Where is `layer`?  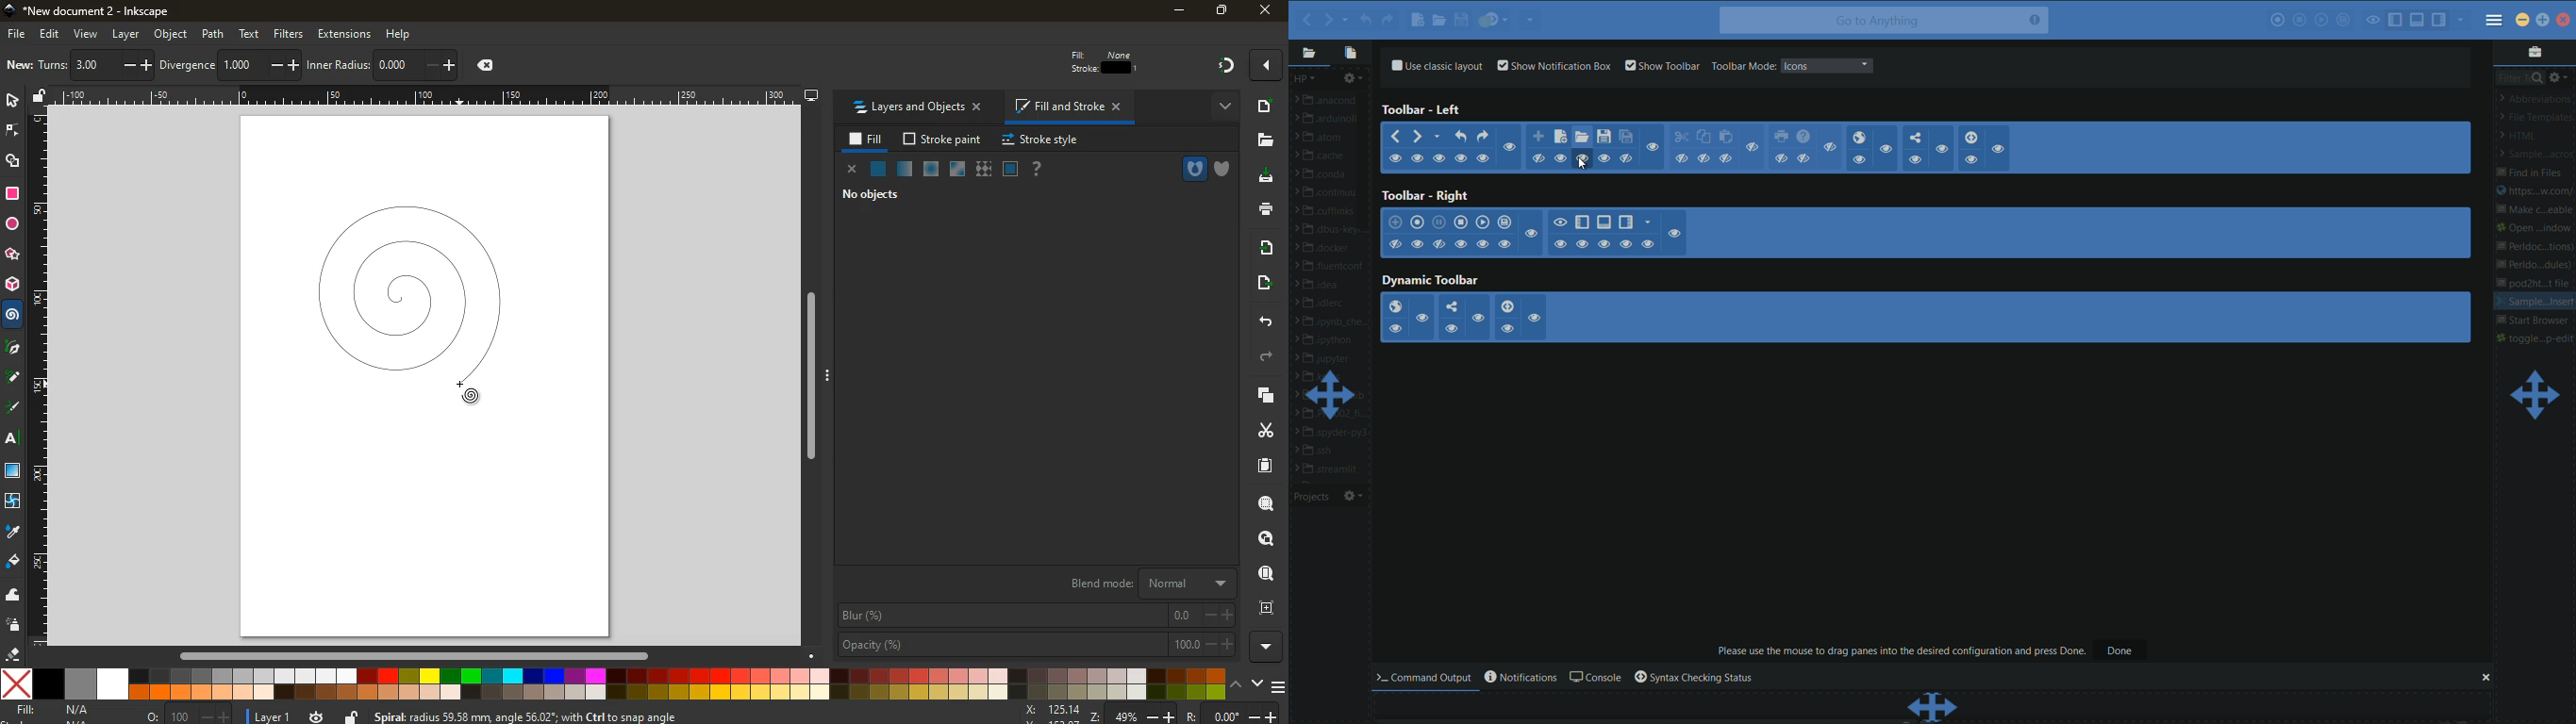 layer is located at coordinates (127, 34).